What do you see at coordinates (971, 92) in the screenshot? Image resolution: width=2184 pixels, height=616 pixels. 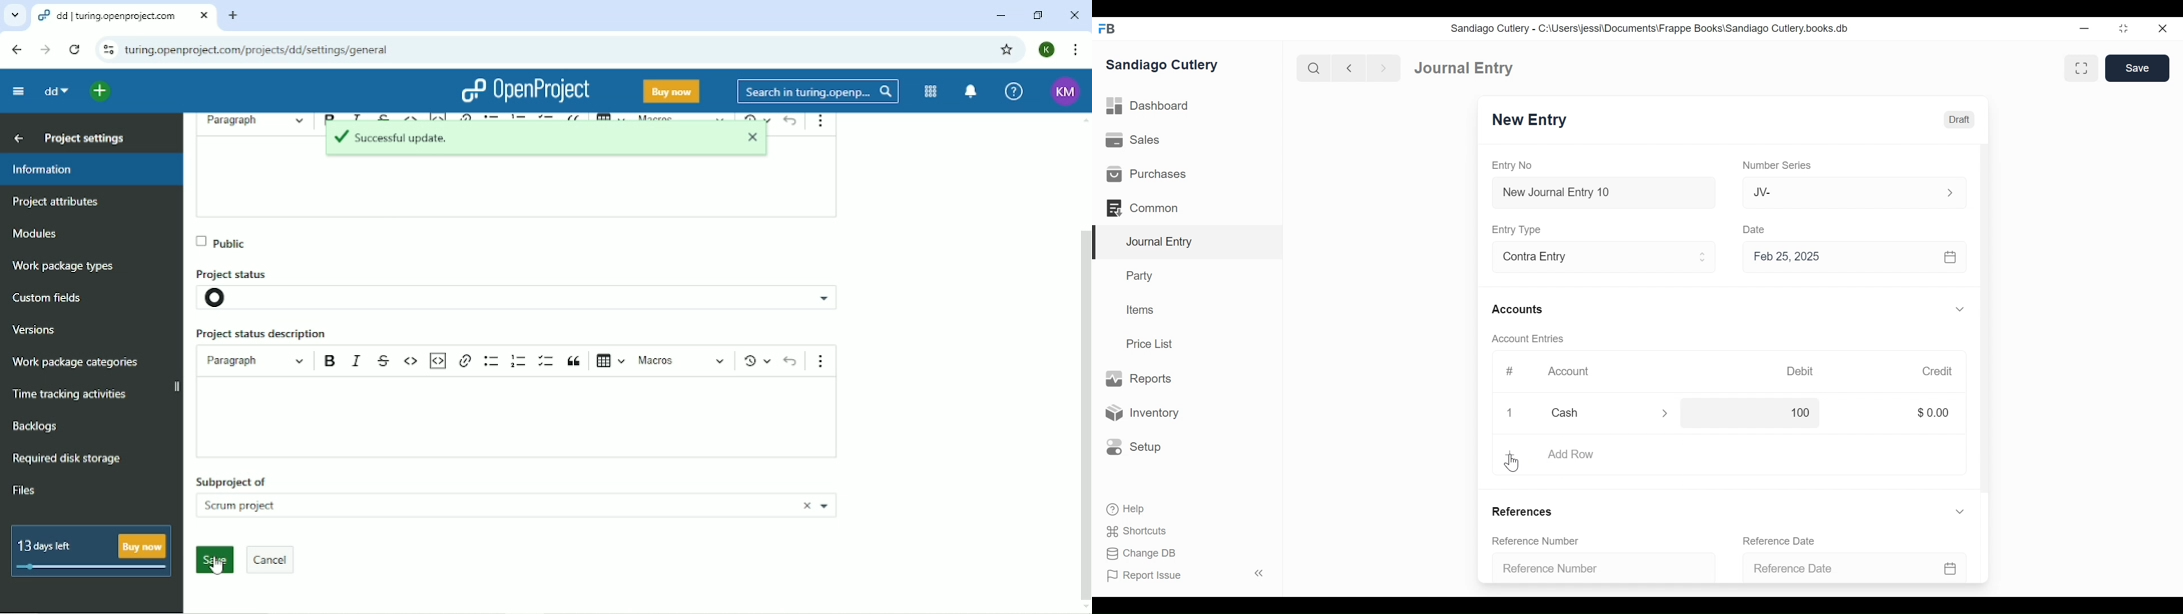 I see `To notification center` at bounding box center [971, 92].